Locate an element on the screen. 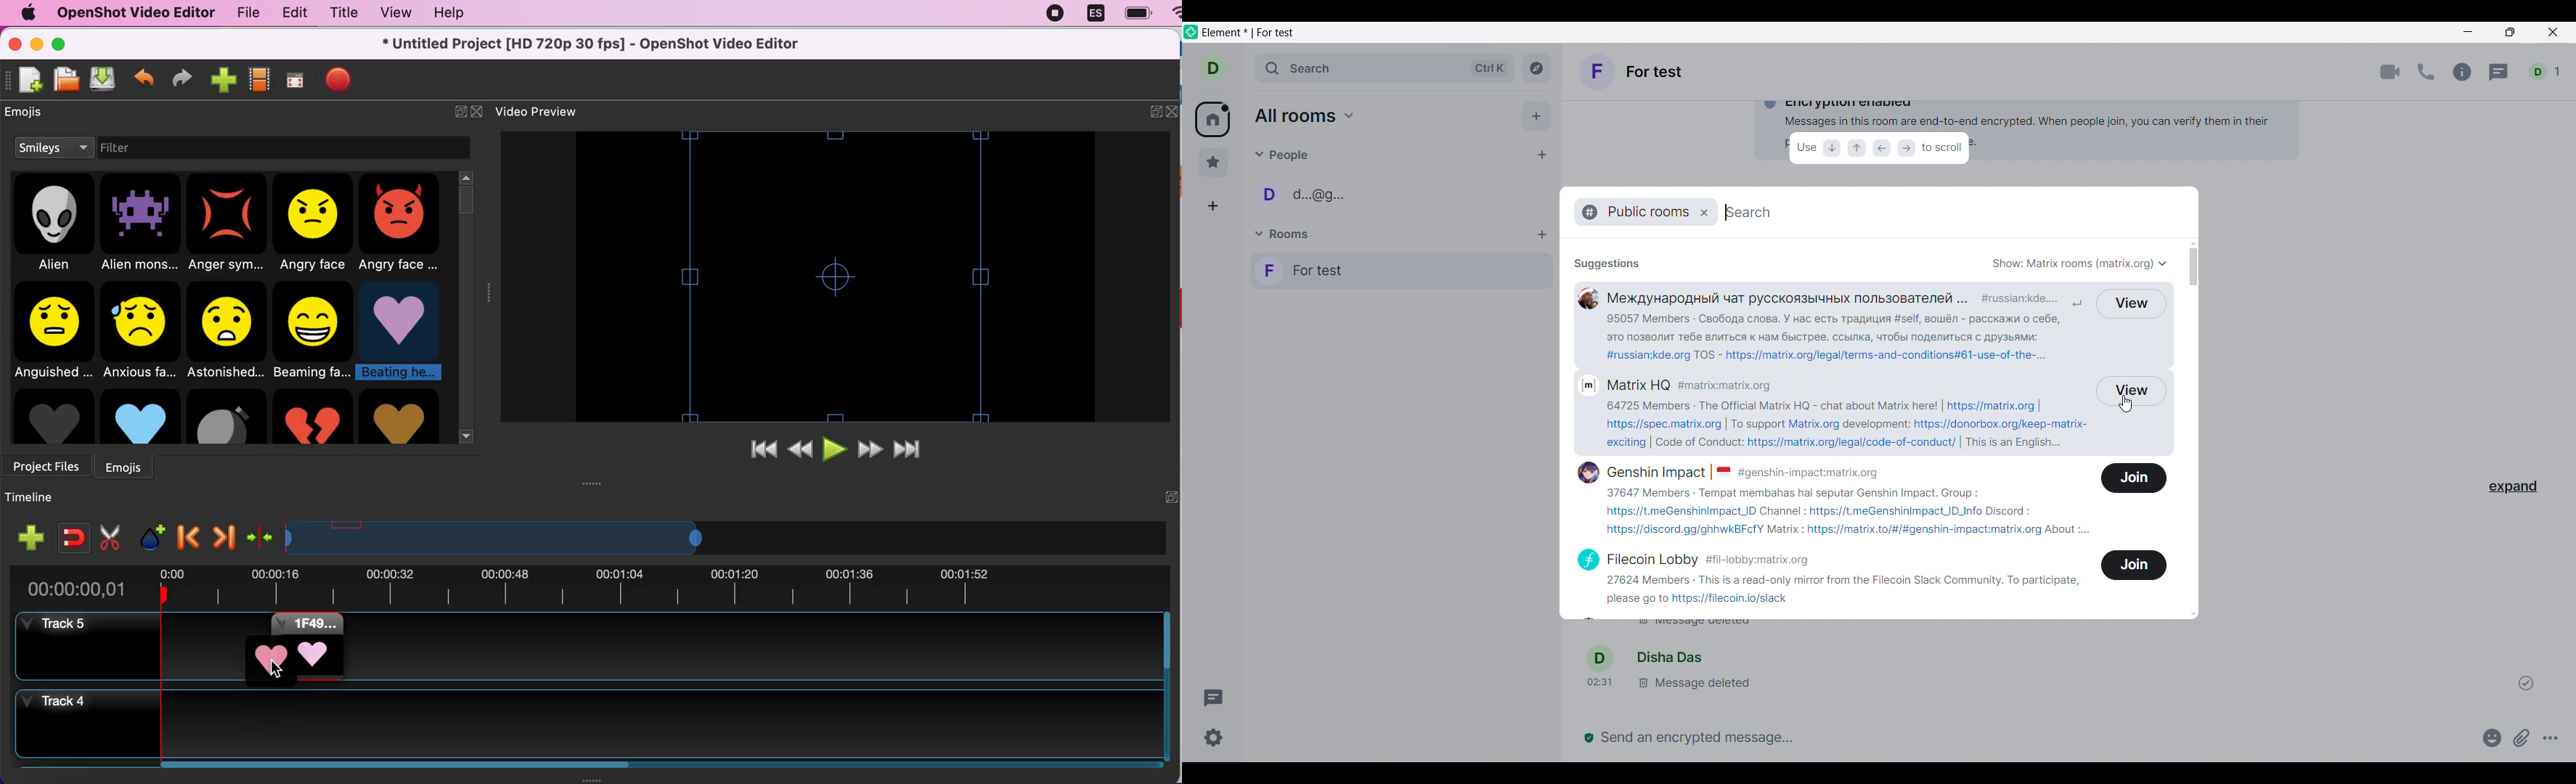  emojis is located at coordinates (130, 465).